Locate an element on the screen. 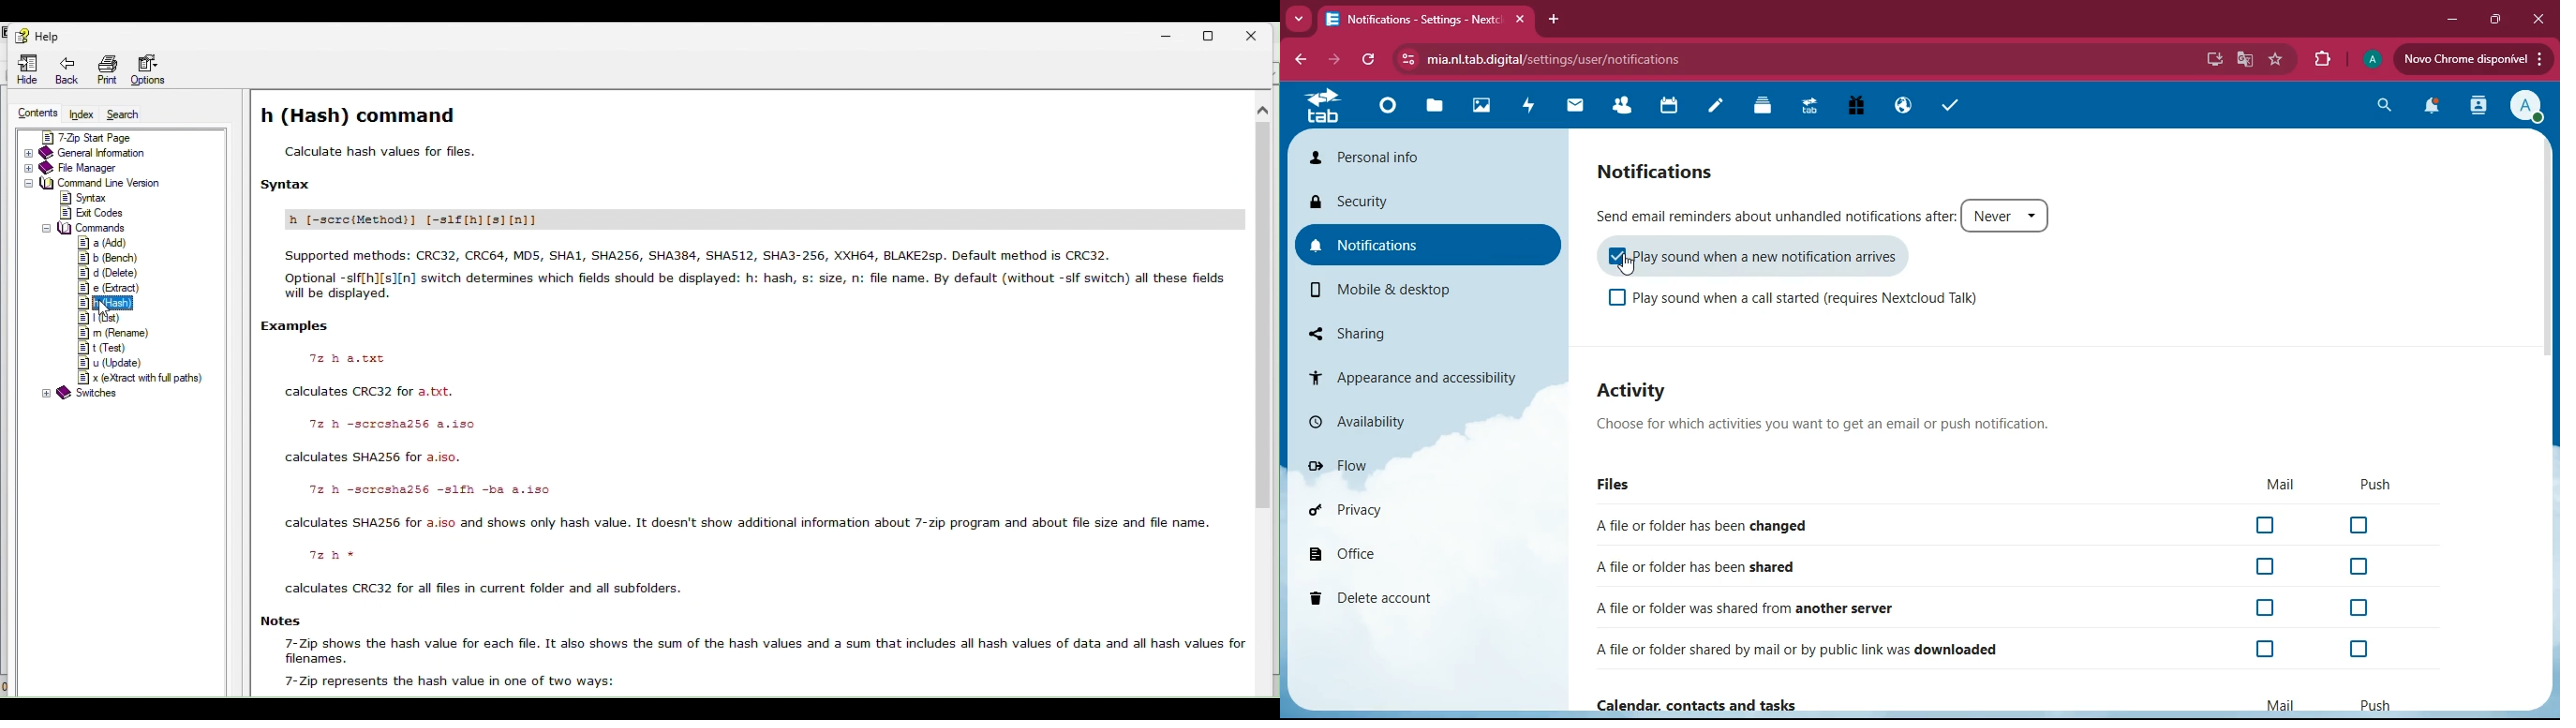 This screenshot has height=728, width=2576. off is located at coordinates (2266, 567).